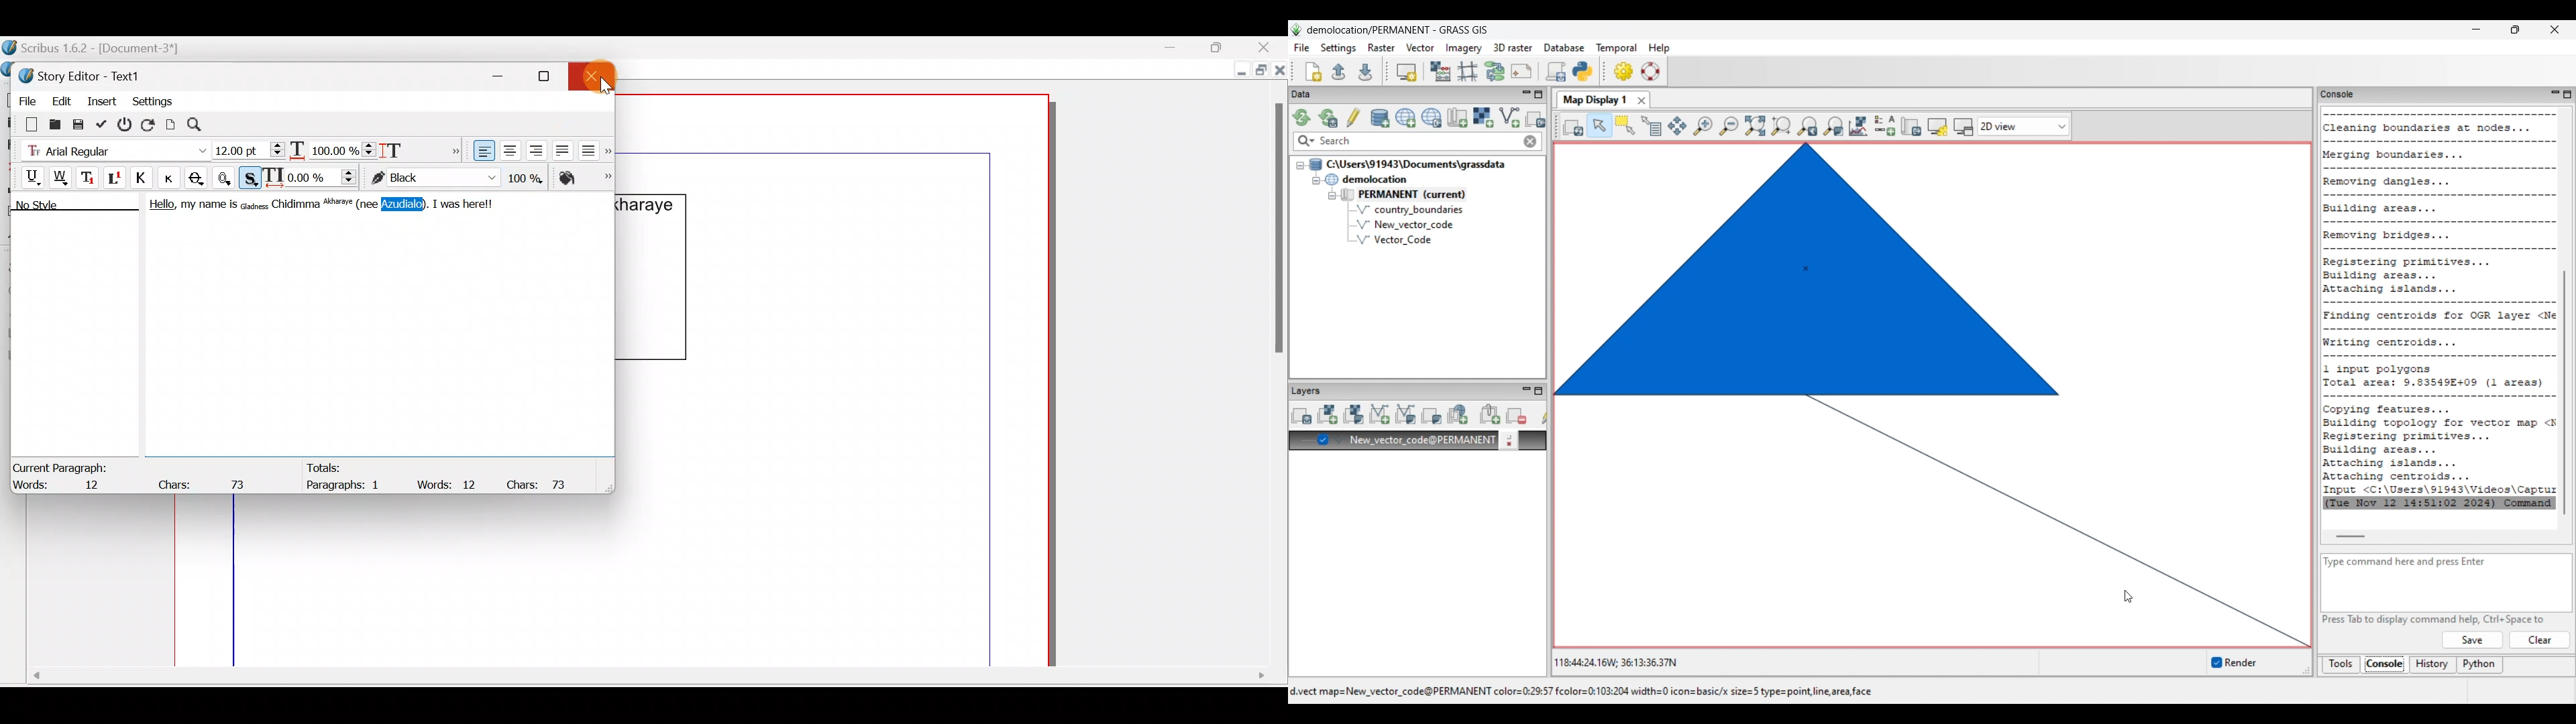 This screenshot has width=2576, height=728. I want to click on More, so click(452, 149).